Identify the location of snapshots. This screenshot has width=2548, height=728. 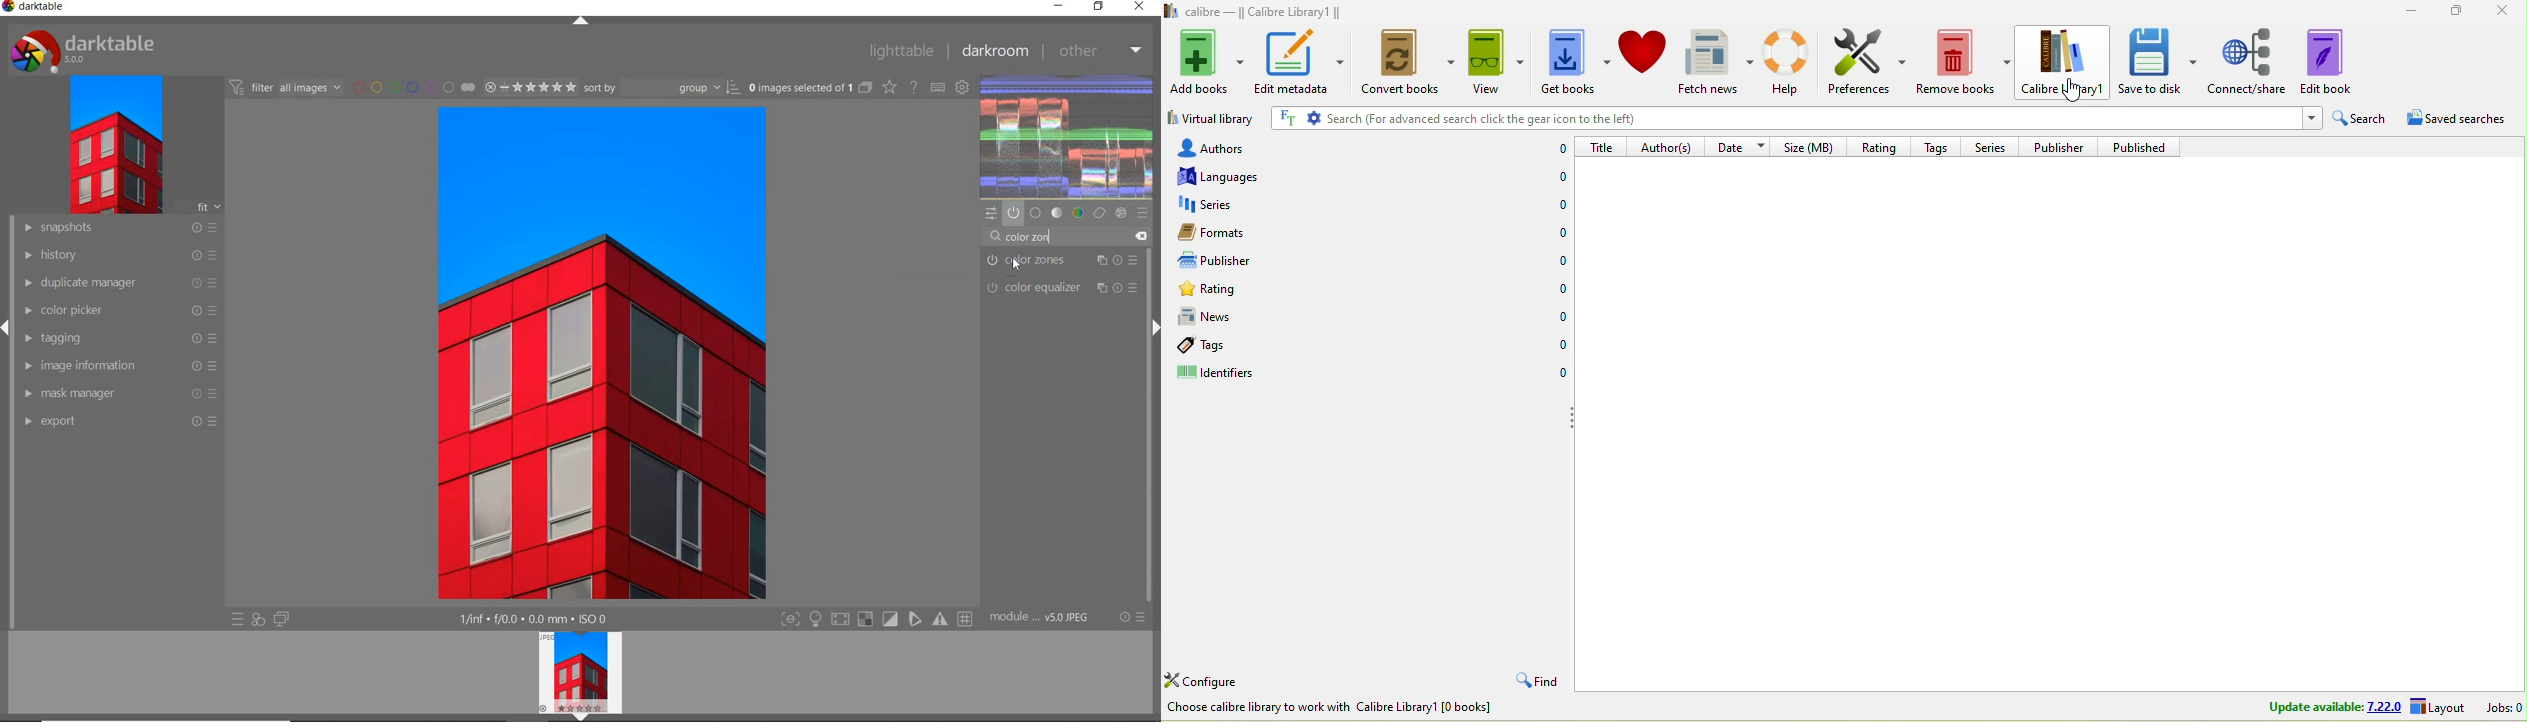
(118, 230).